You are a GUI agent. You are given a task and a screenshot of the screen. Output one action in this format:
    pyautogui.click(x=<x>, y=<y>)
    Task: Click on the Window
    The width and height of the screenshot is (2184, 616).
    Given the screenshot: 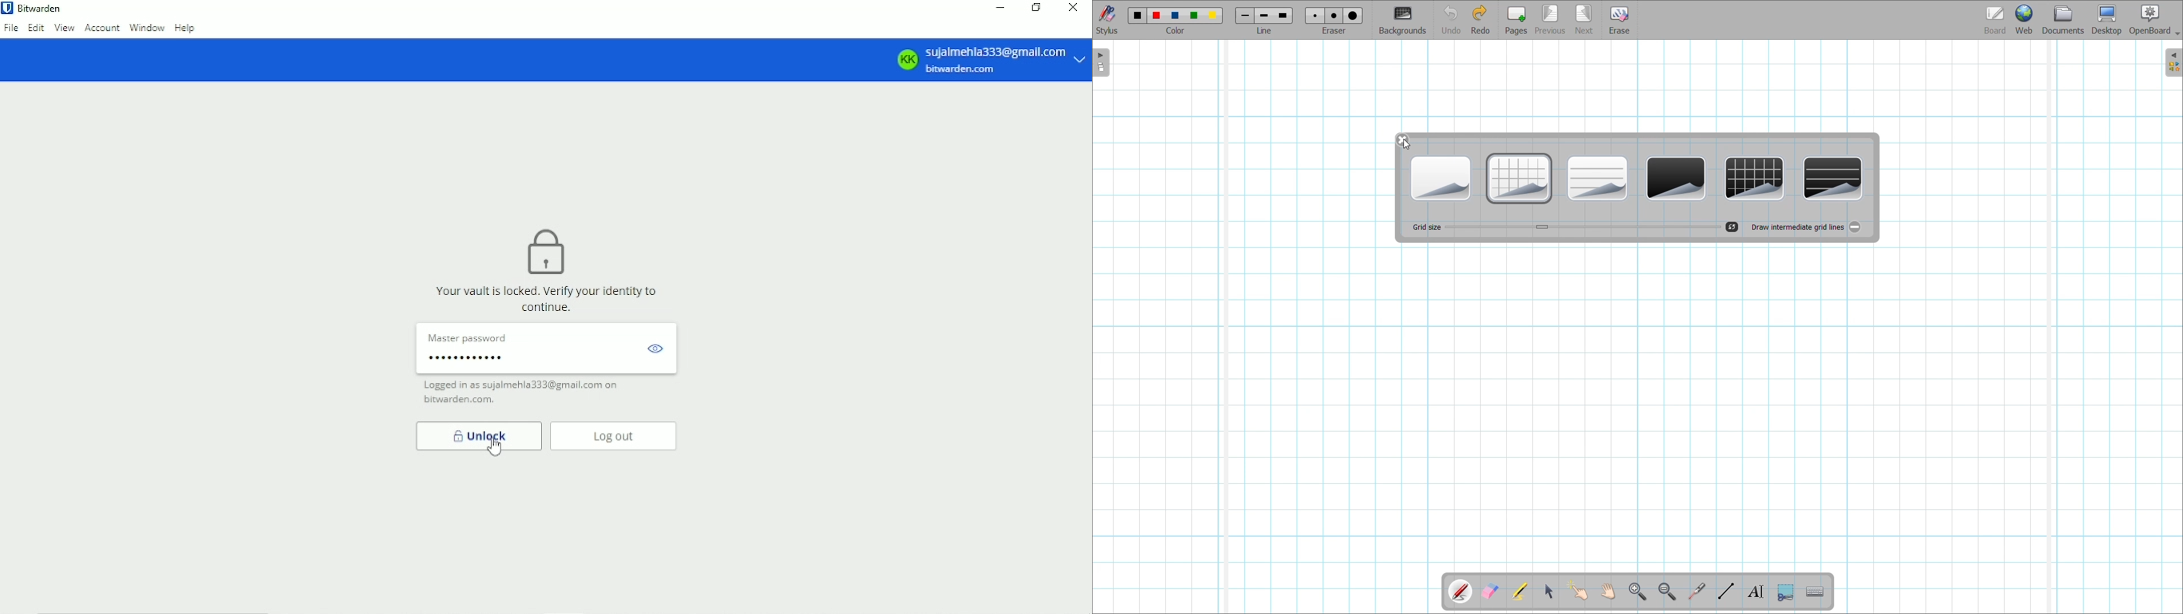 What is the action you would take?
    pyautogui.click(x=147, y=28)
    